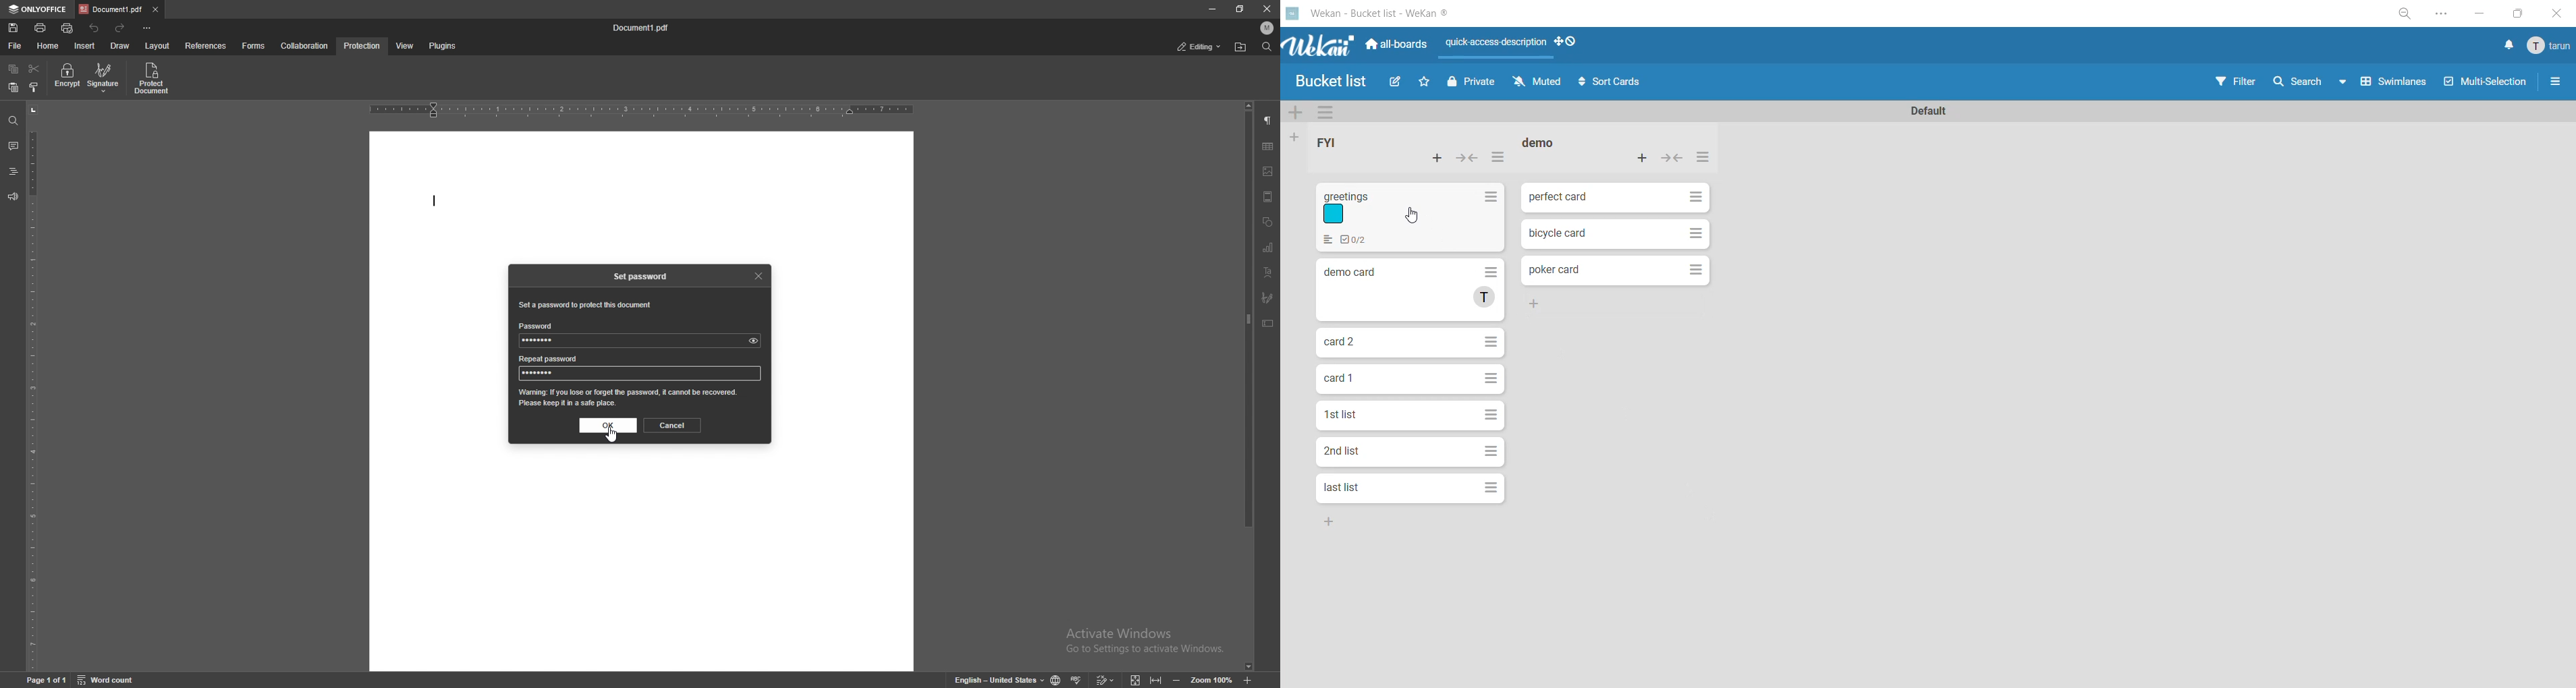 The image size is (2576, 700). I want to click on change text language, so click(1001, 679).